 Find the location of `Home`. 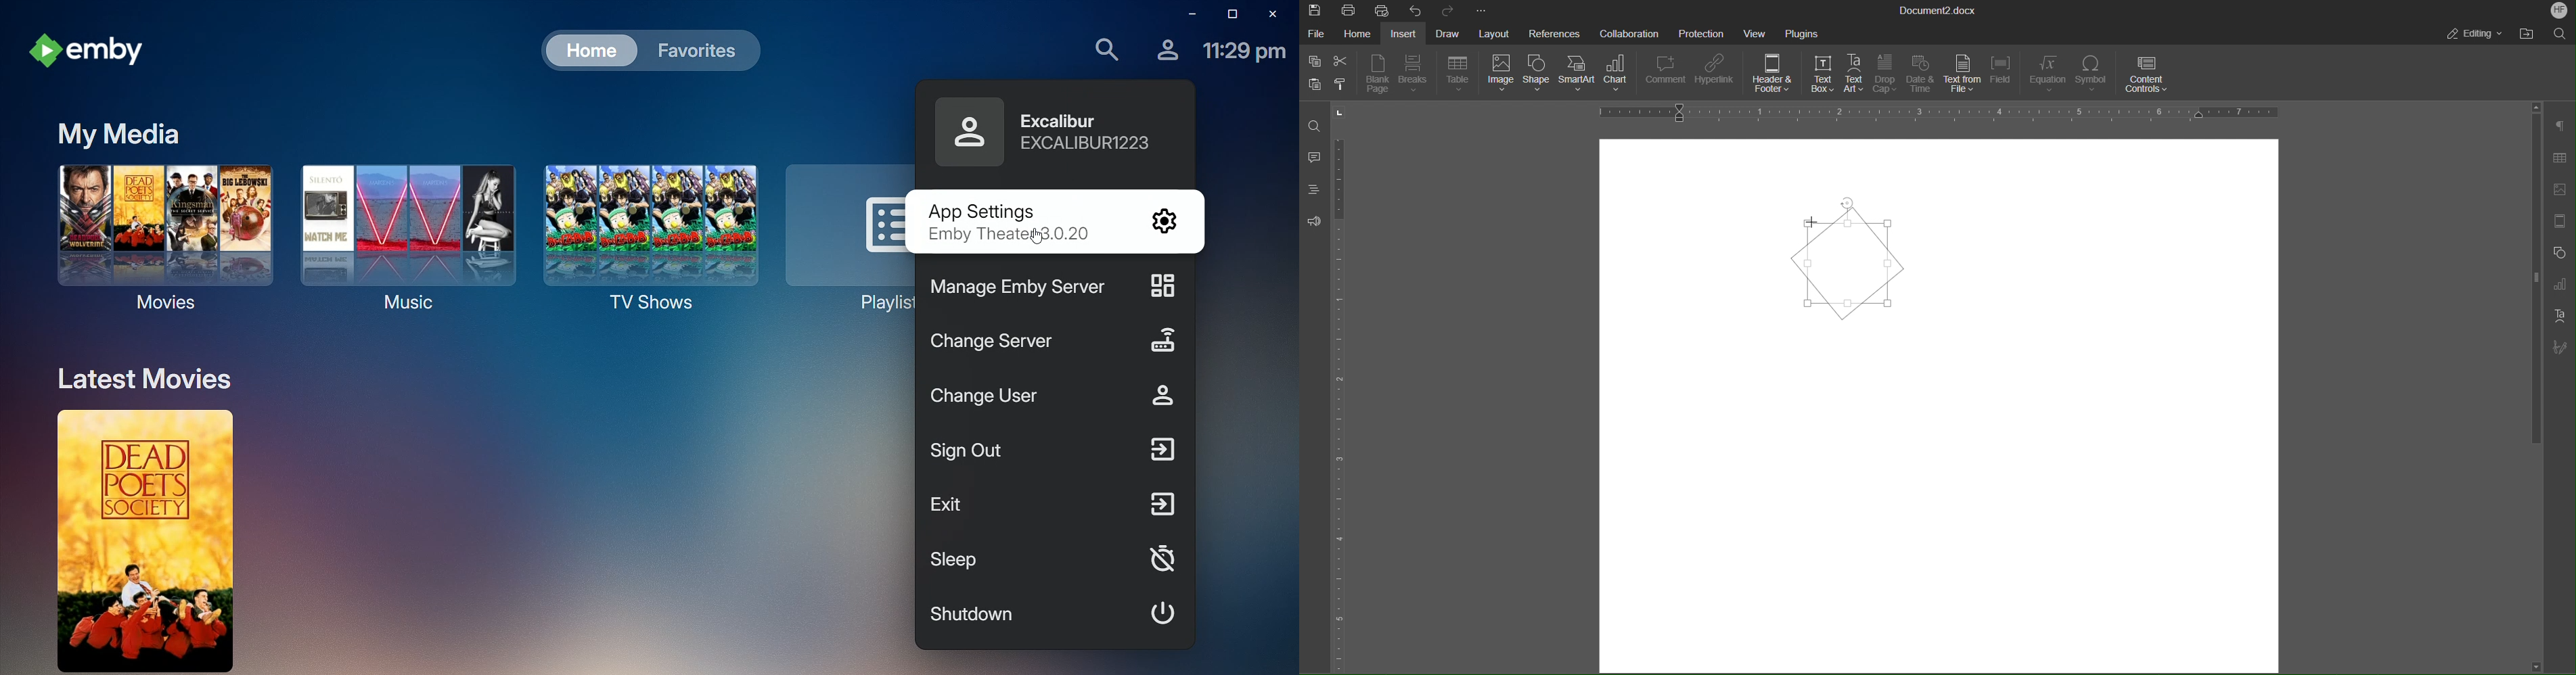

Home is located at coordinates (1356, 33).